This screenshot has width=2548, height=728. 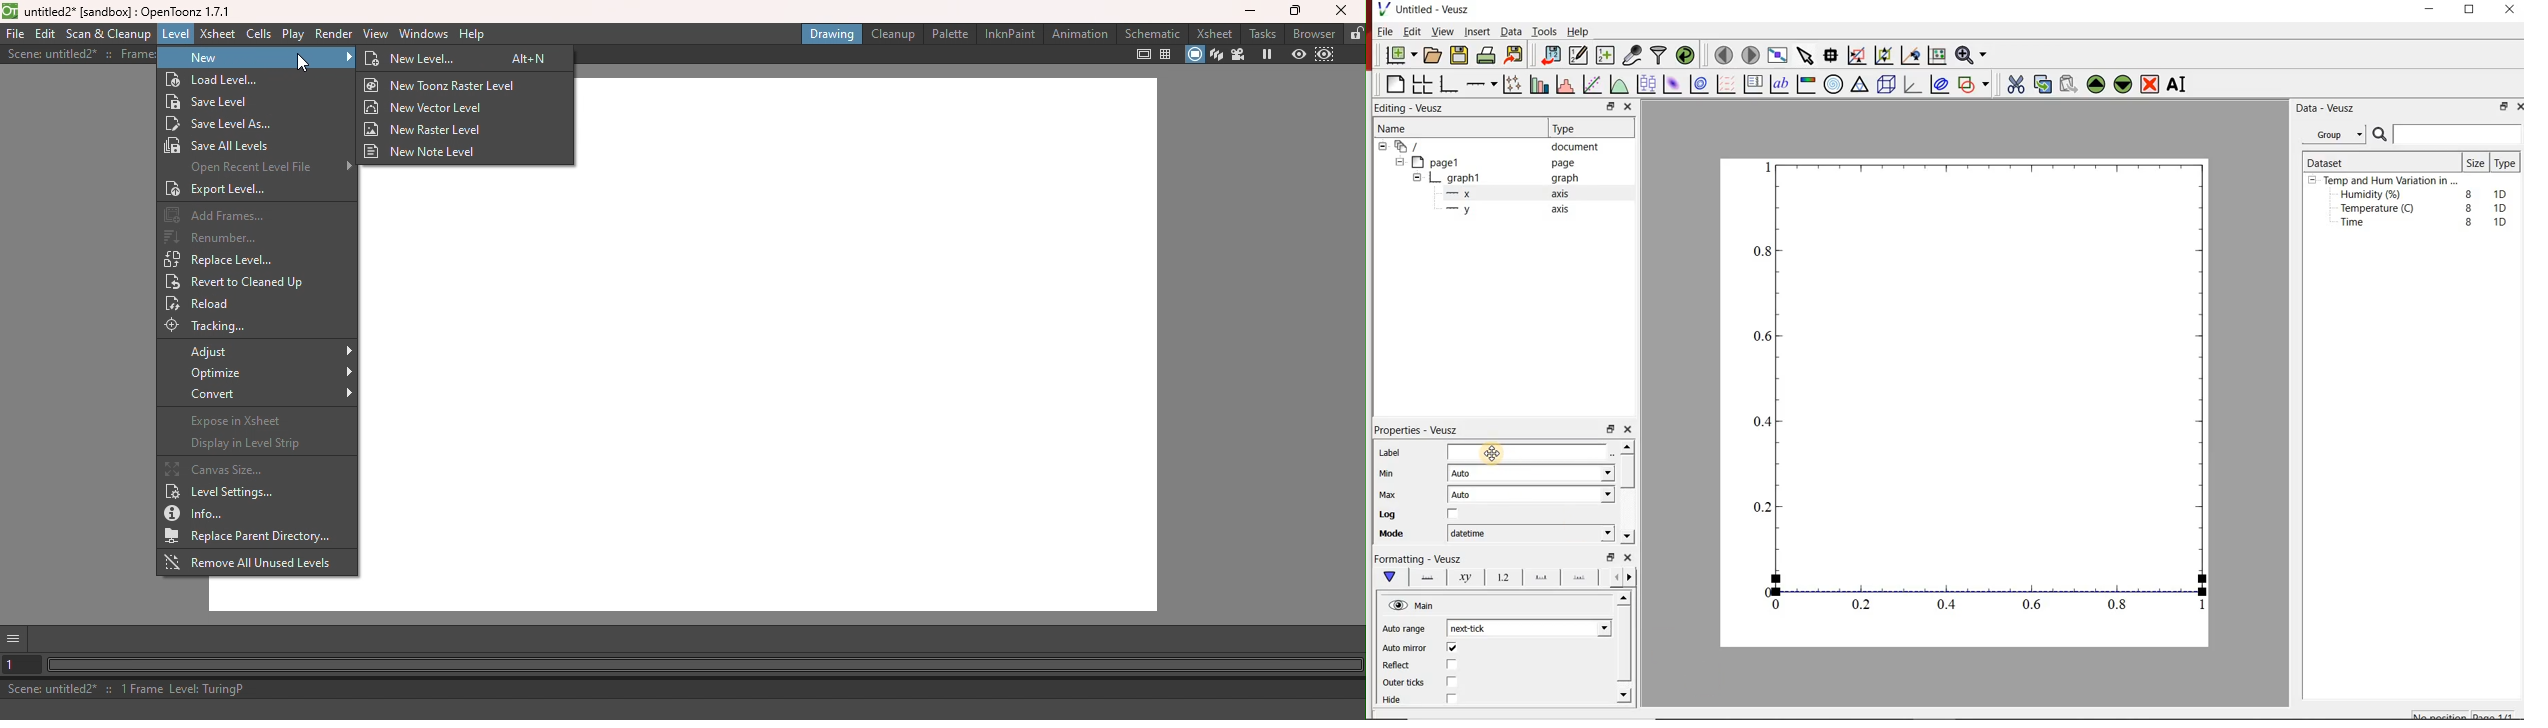 I want to click on close, so click(x=2518, y=106).